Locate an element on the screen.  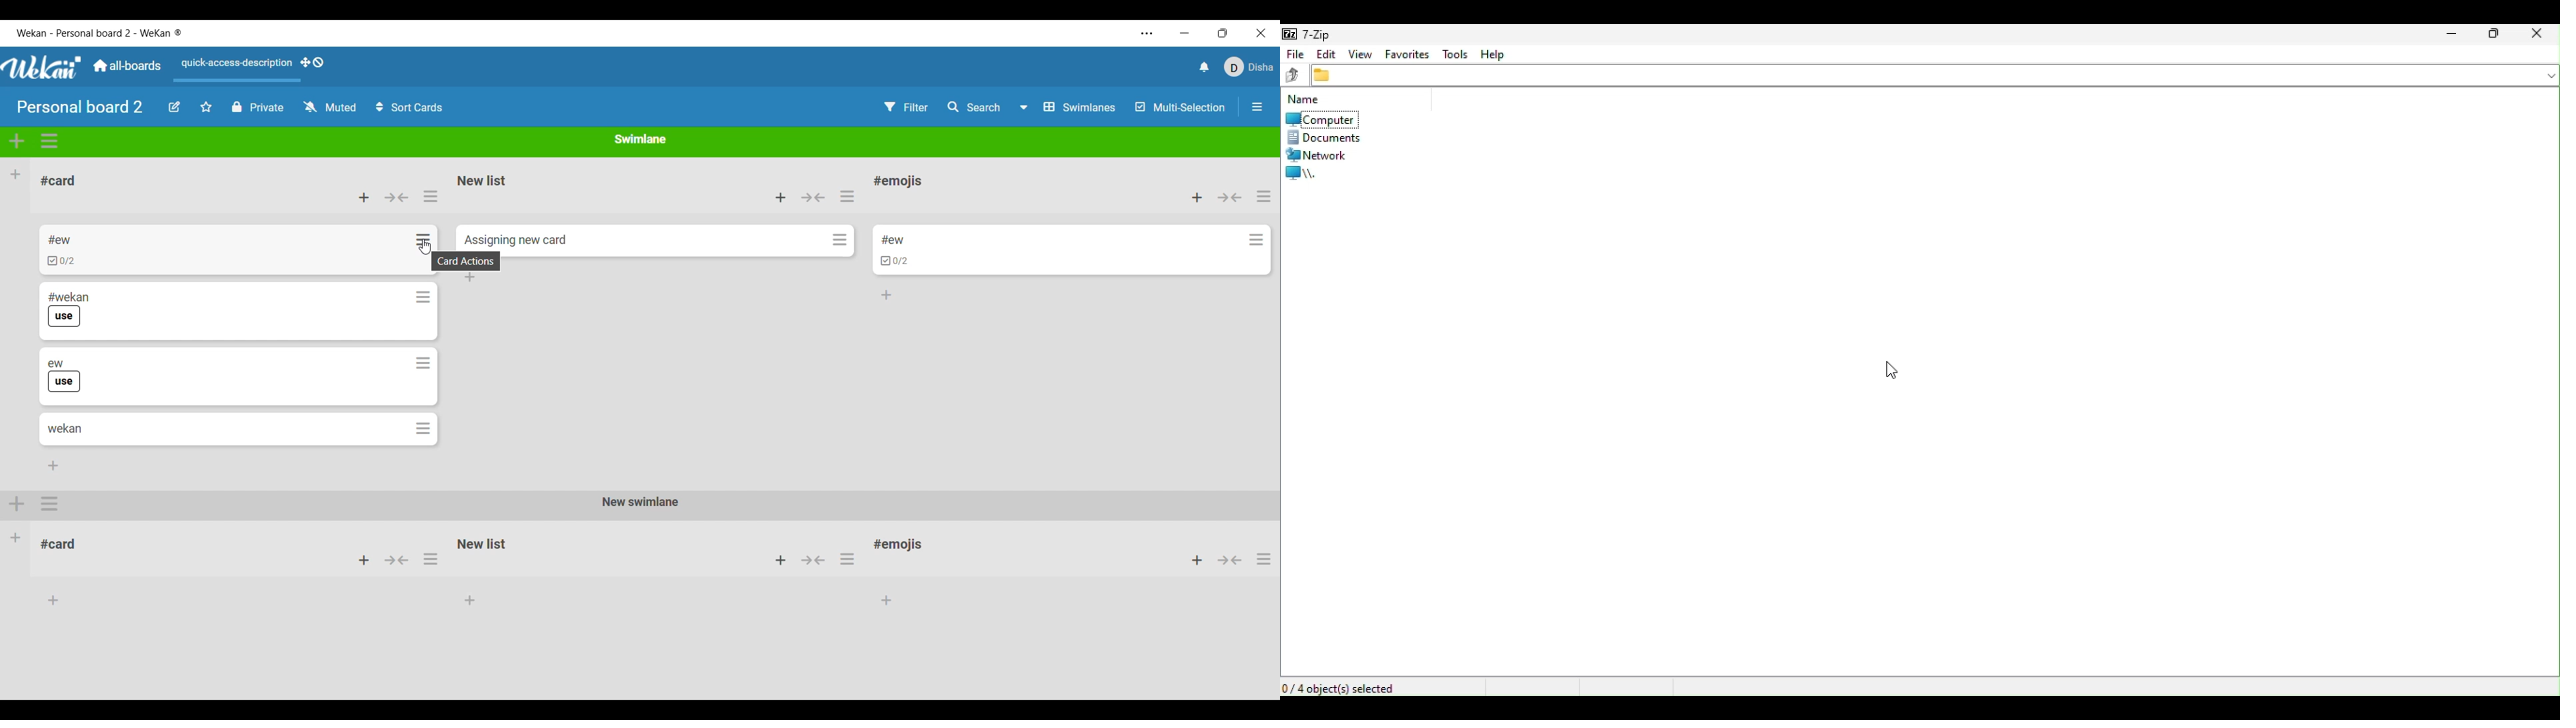
Board view options is located at coordinates (1068, 107).